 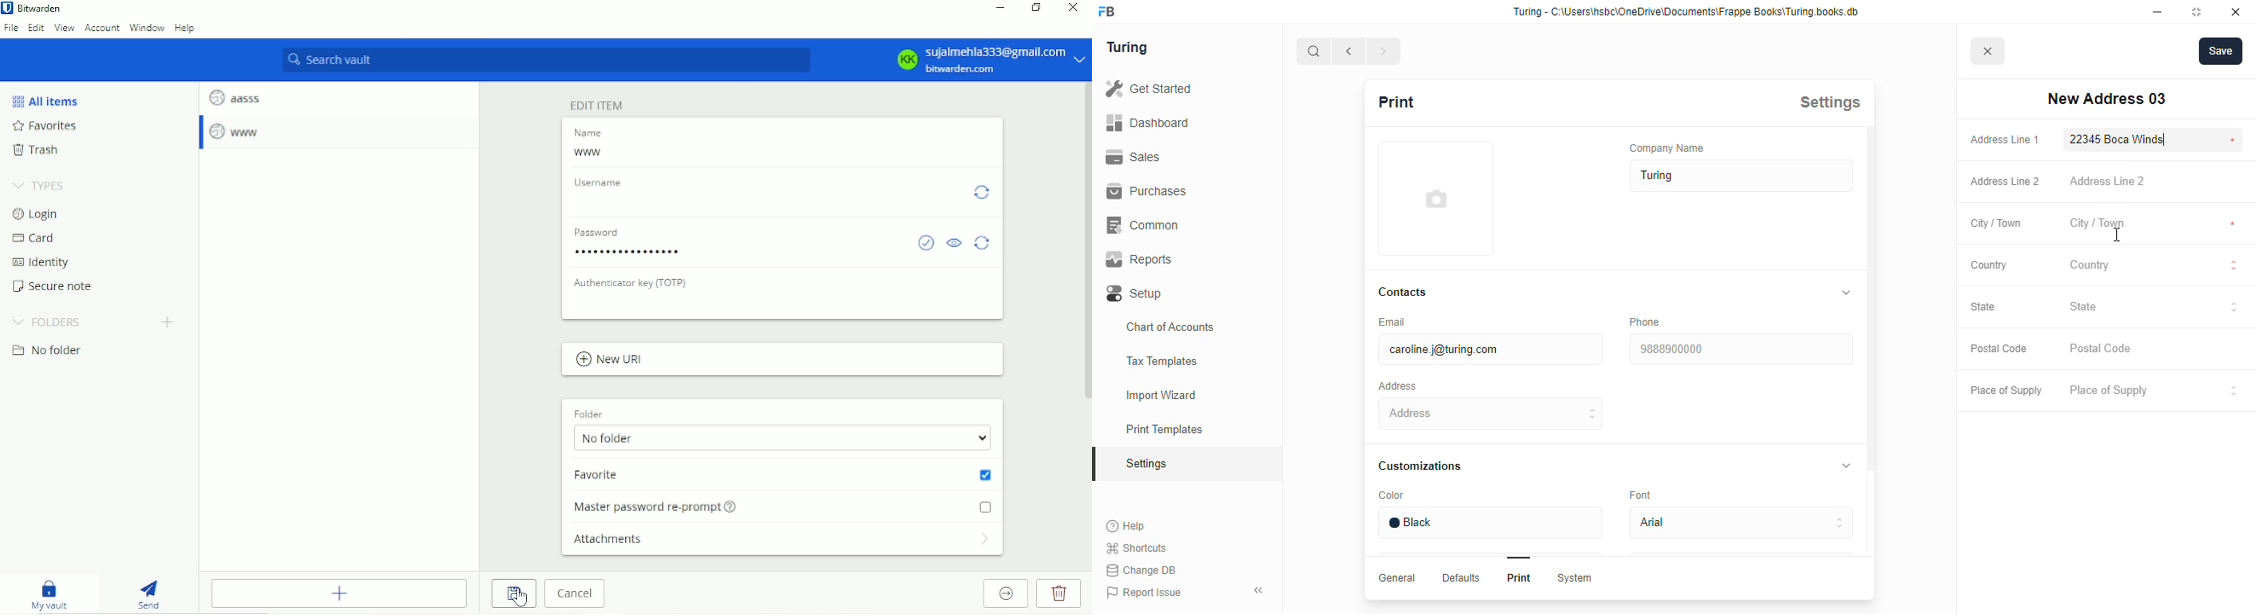 What do you see at coordinates (1164, 429) in the screenshot?
I see `print templates` at bounding box center [1164, 429].